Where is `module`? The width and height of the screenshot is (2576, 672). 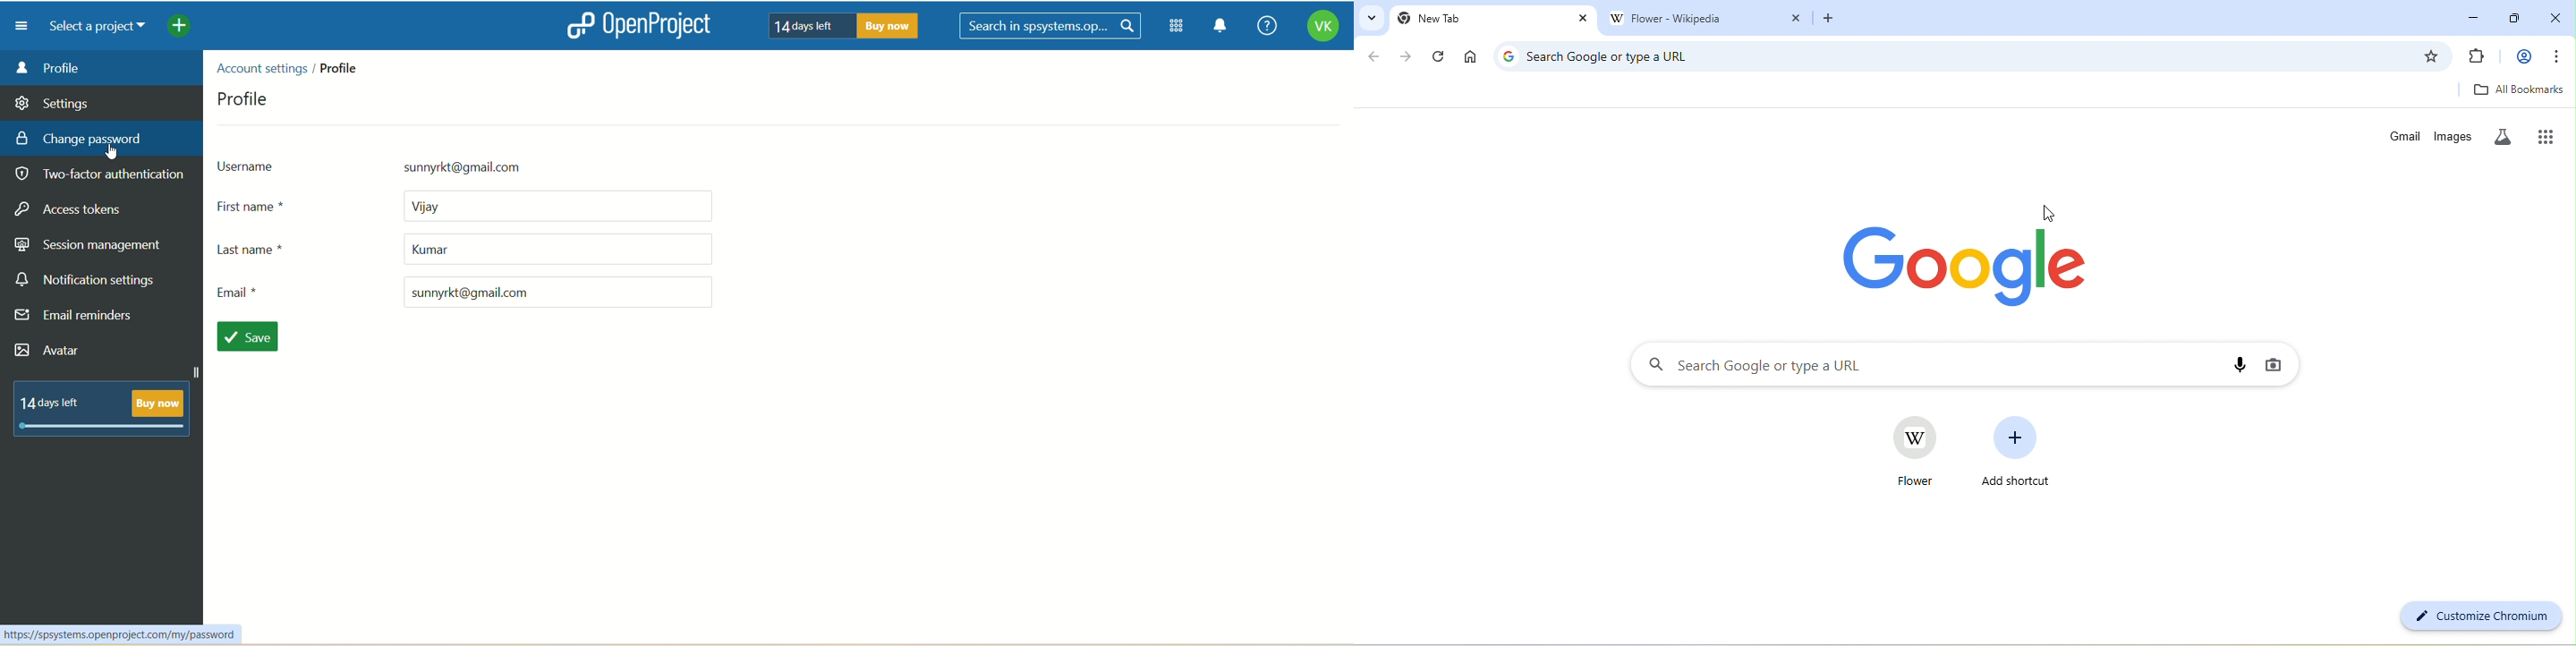 module is located at coordinates (1179, 26).